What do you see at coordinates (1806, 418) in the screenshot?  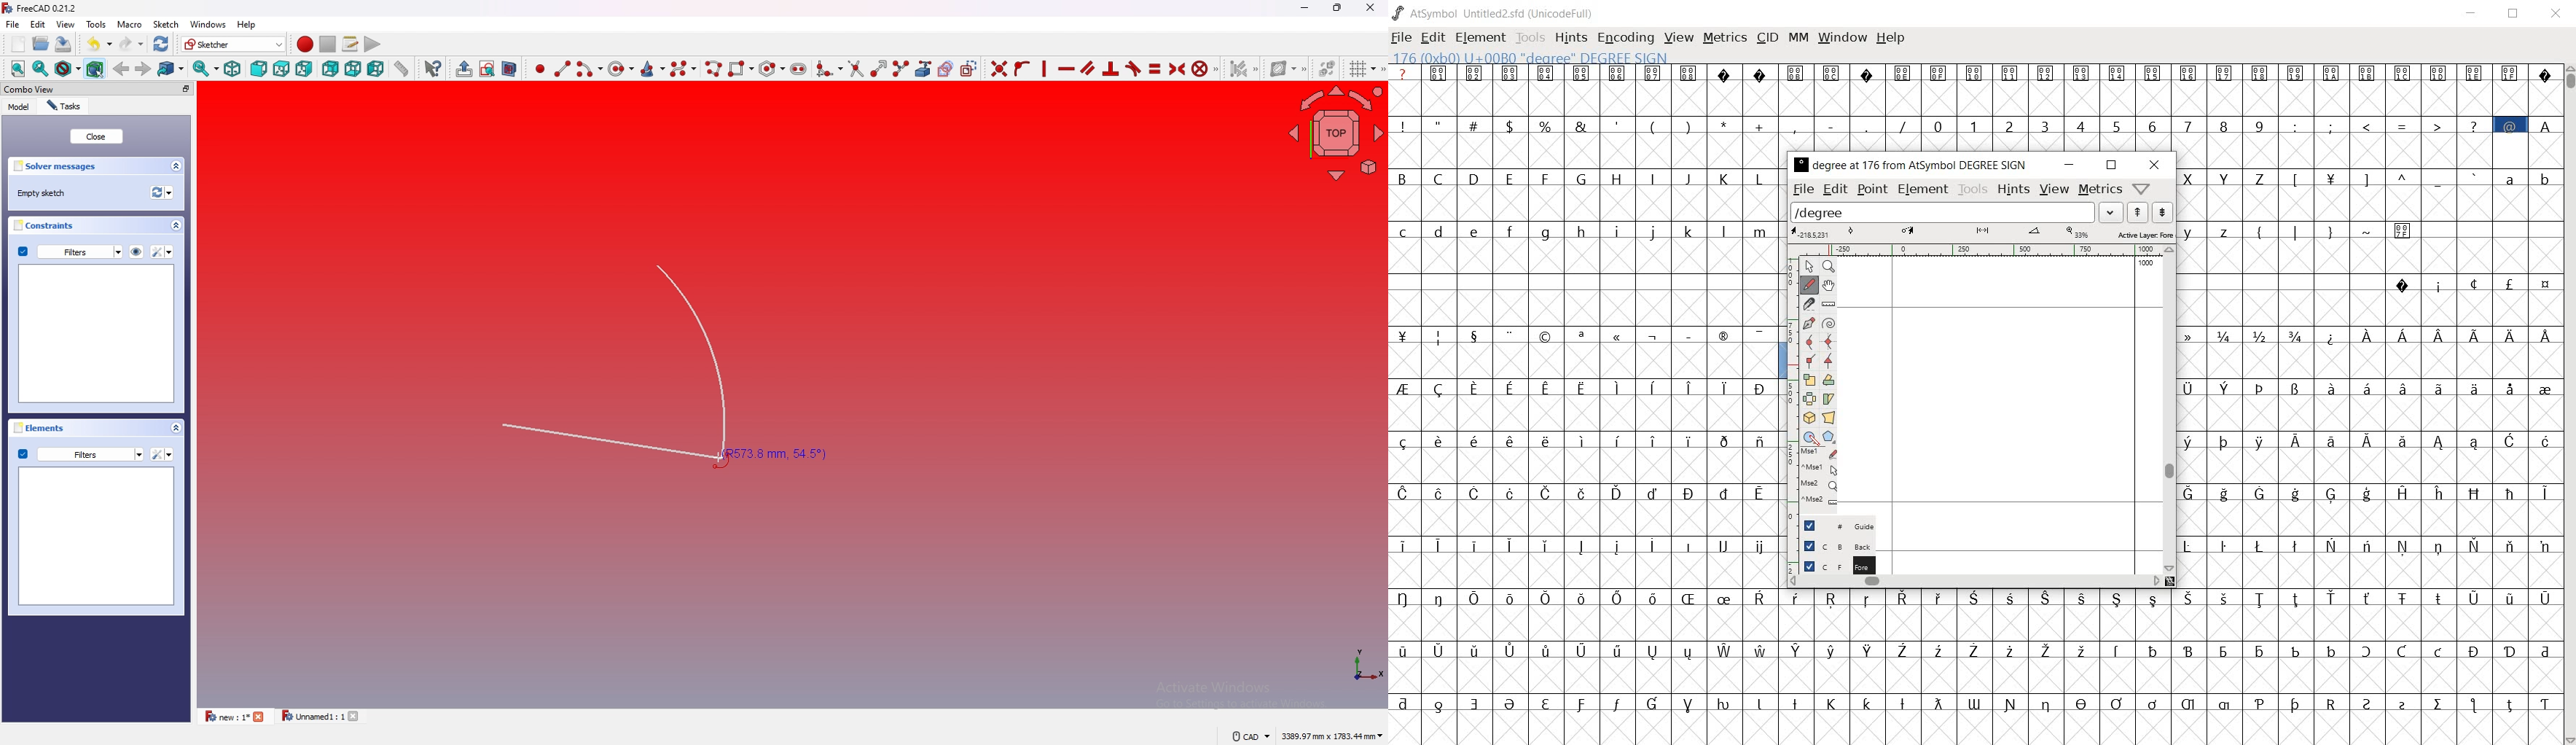 I see `rotate the selection in 3D and project back to plane` at bounding box center [1806, 418].